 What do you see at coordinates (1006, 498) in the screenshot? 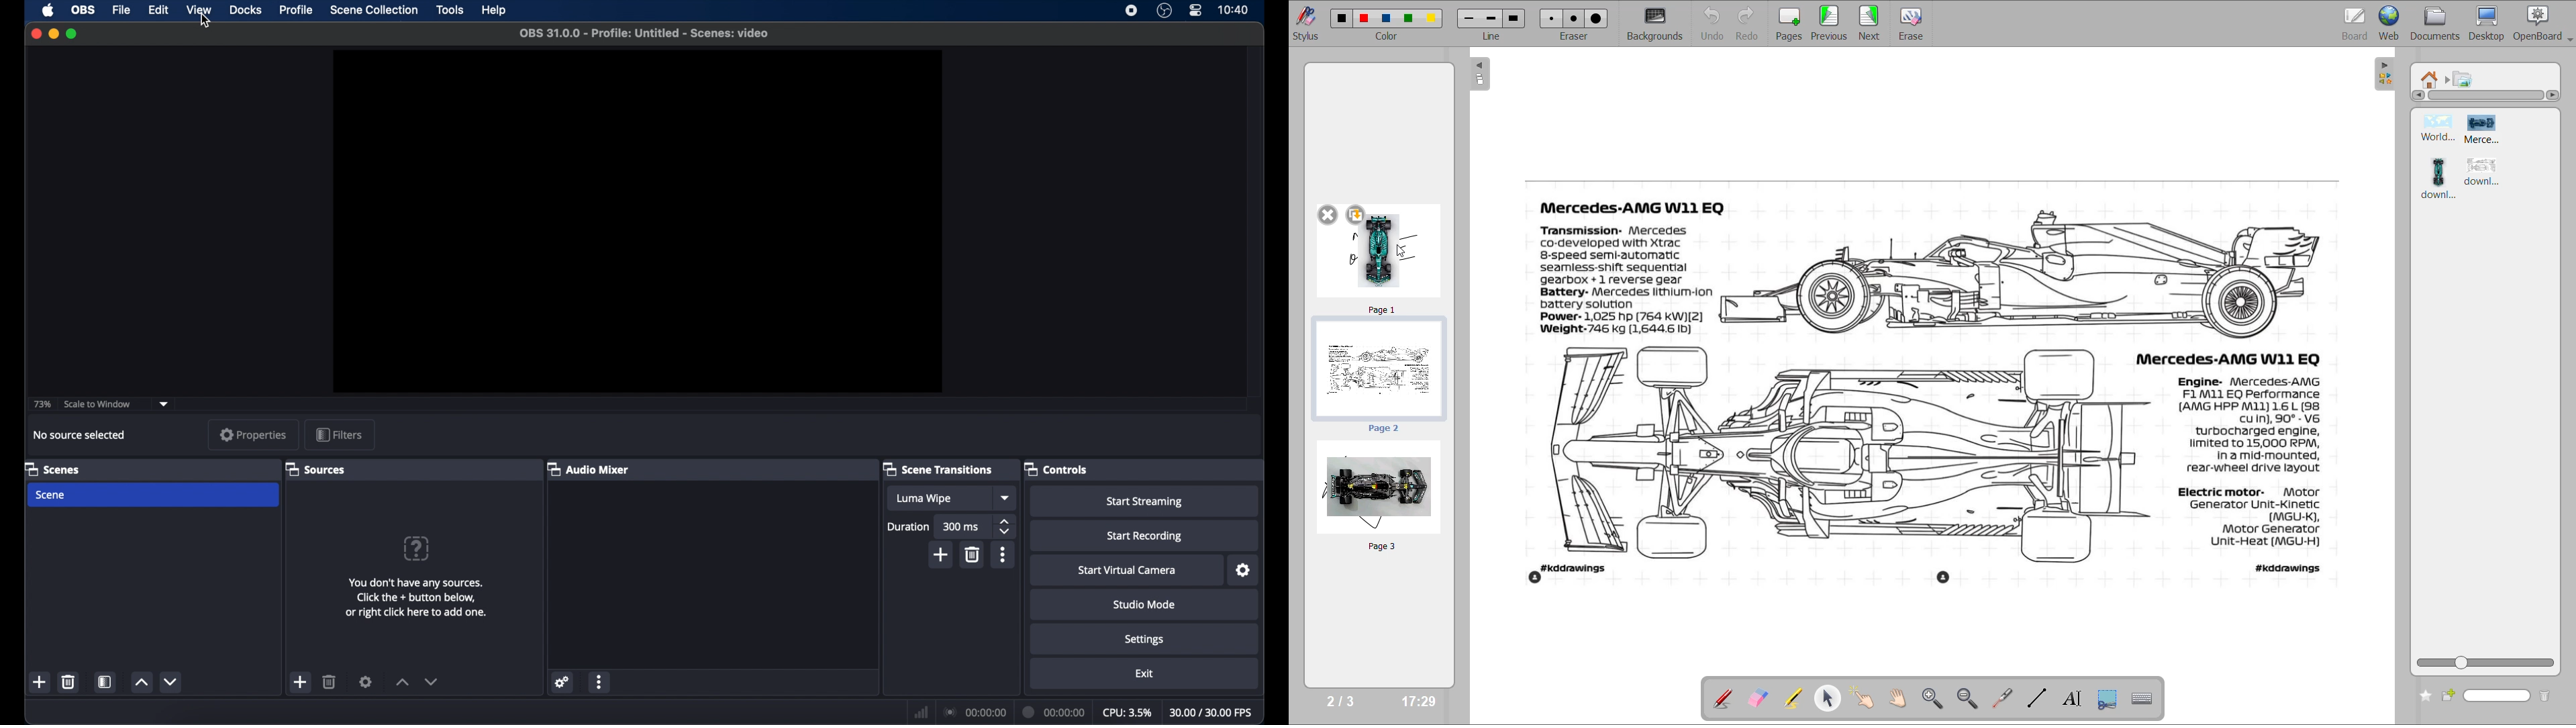
I see `dropdown` at bounding box center [1006, 498].